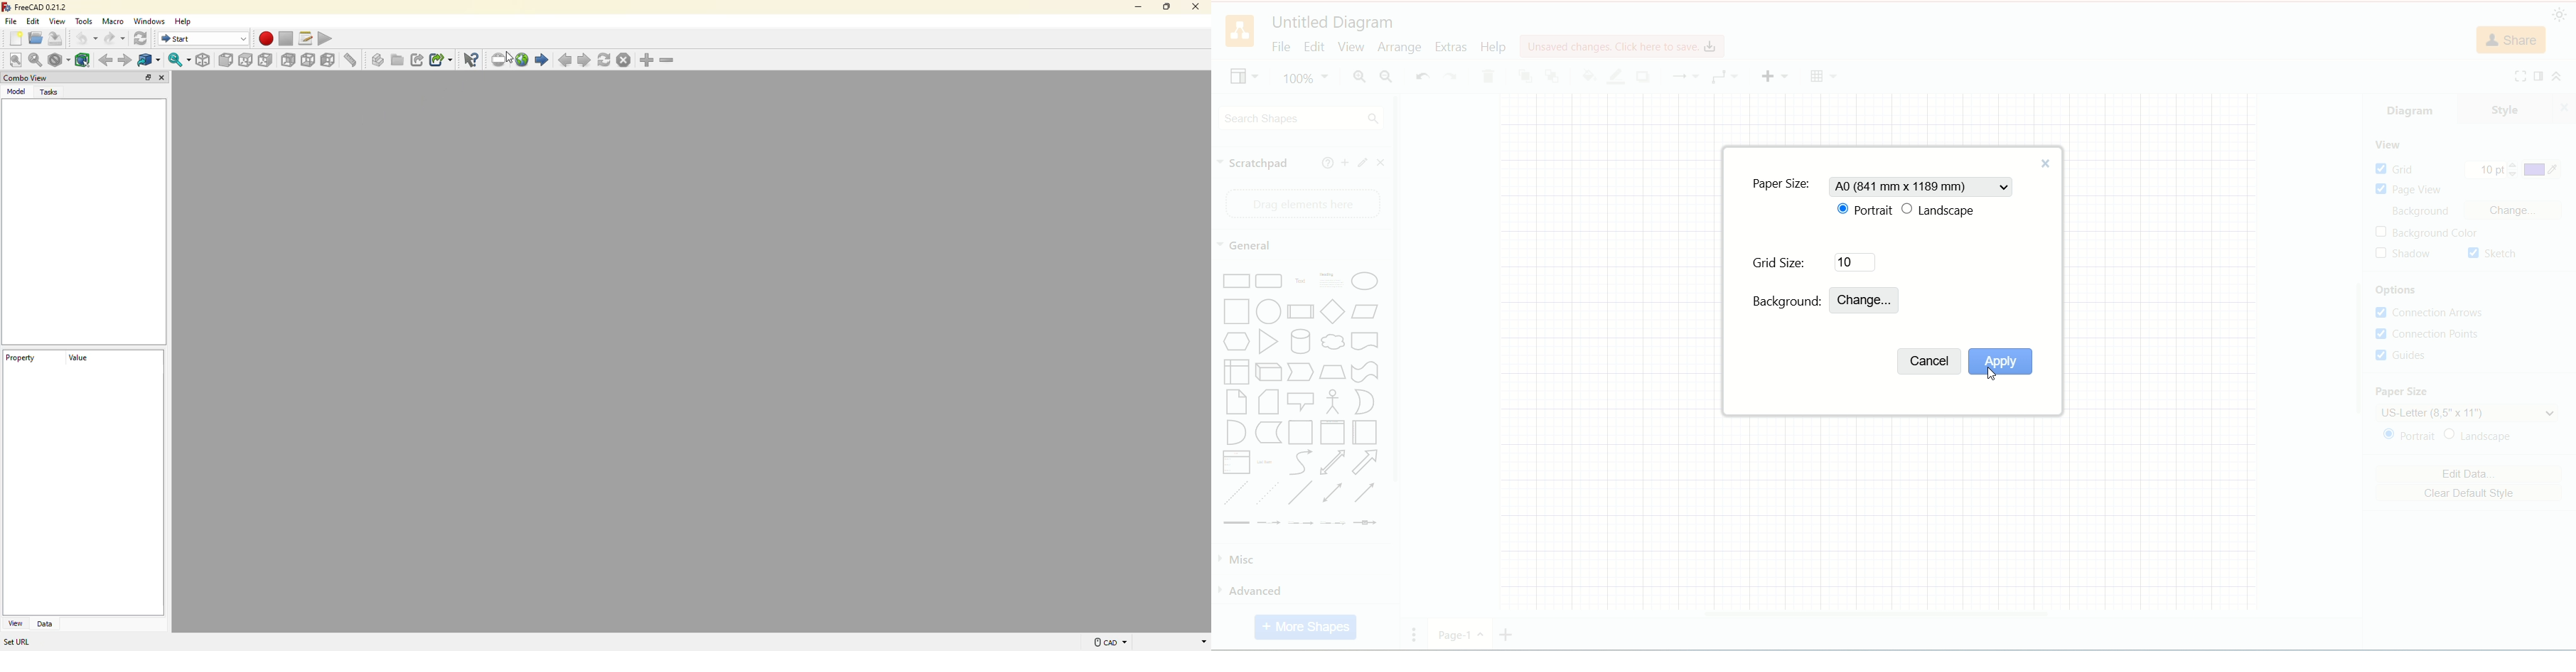  I want to click on Cube, so click(1268, 372).